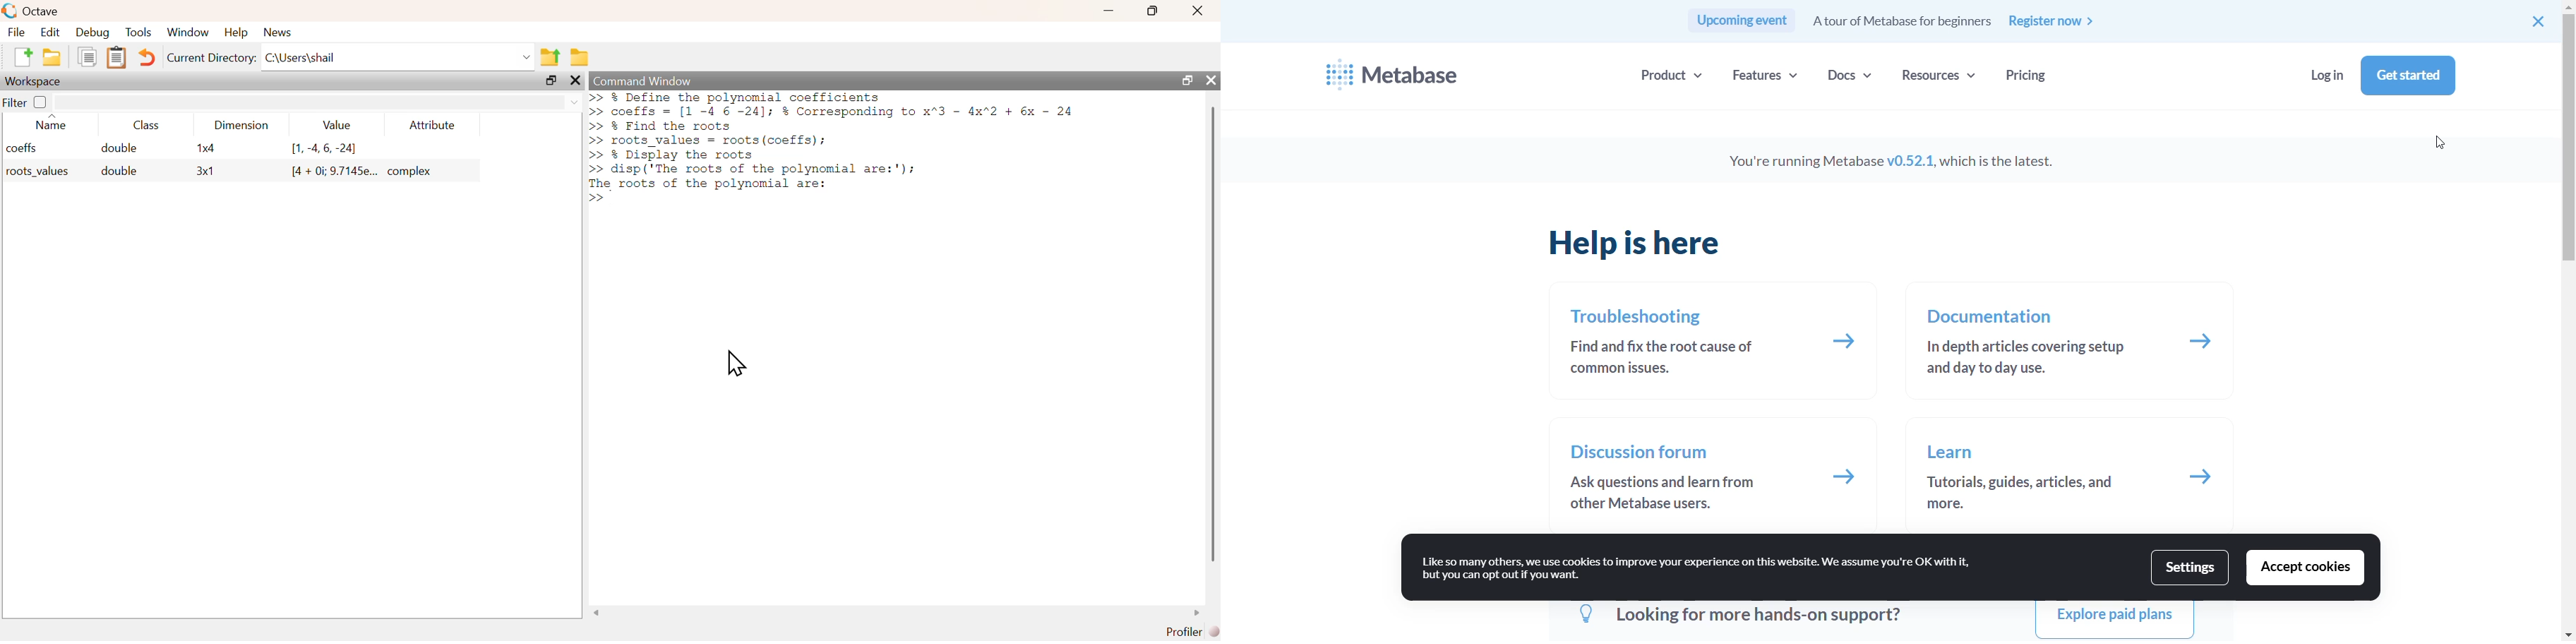 The height and width of the screenshot is (644, 2576). Describe the element at coordinates (15, 32) in the screenshot. I see `File` at that location.